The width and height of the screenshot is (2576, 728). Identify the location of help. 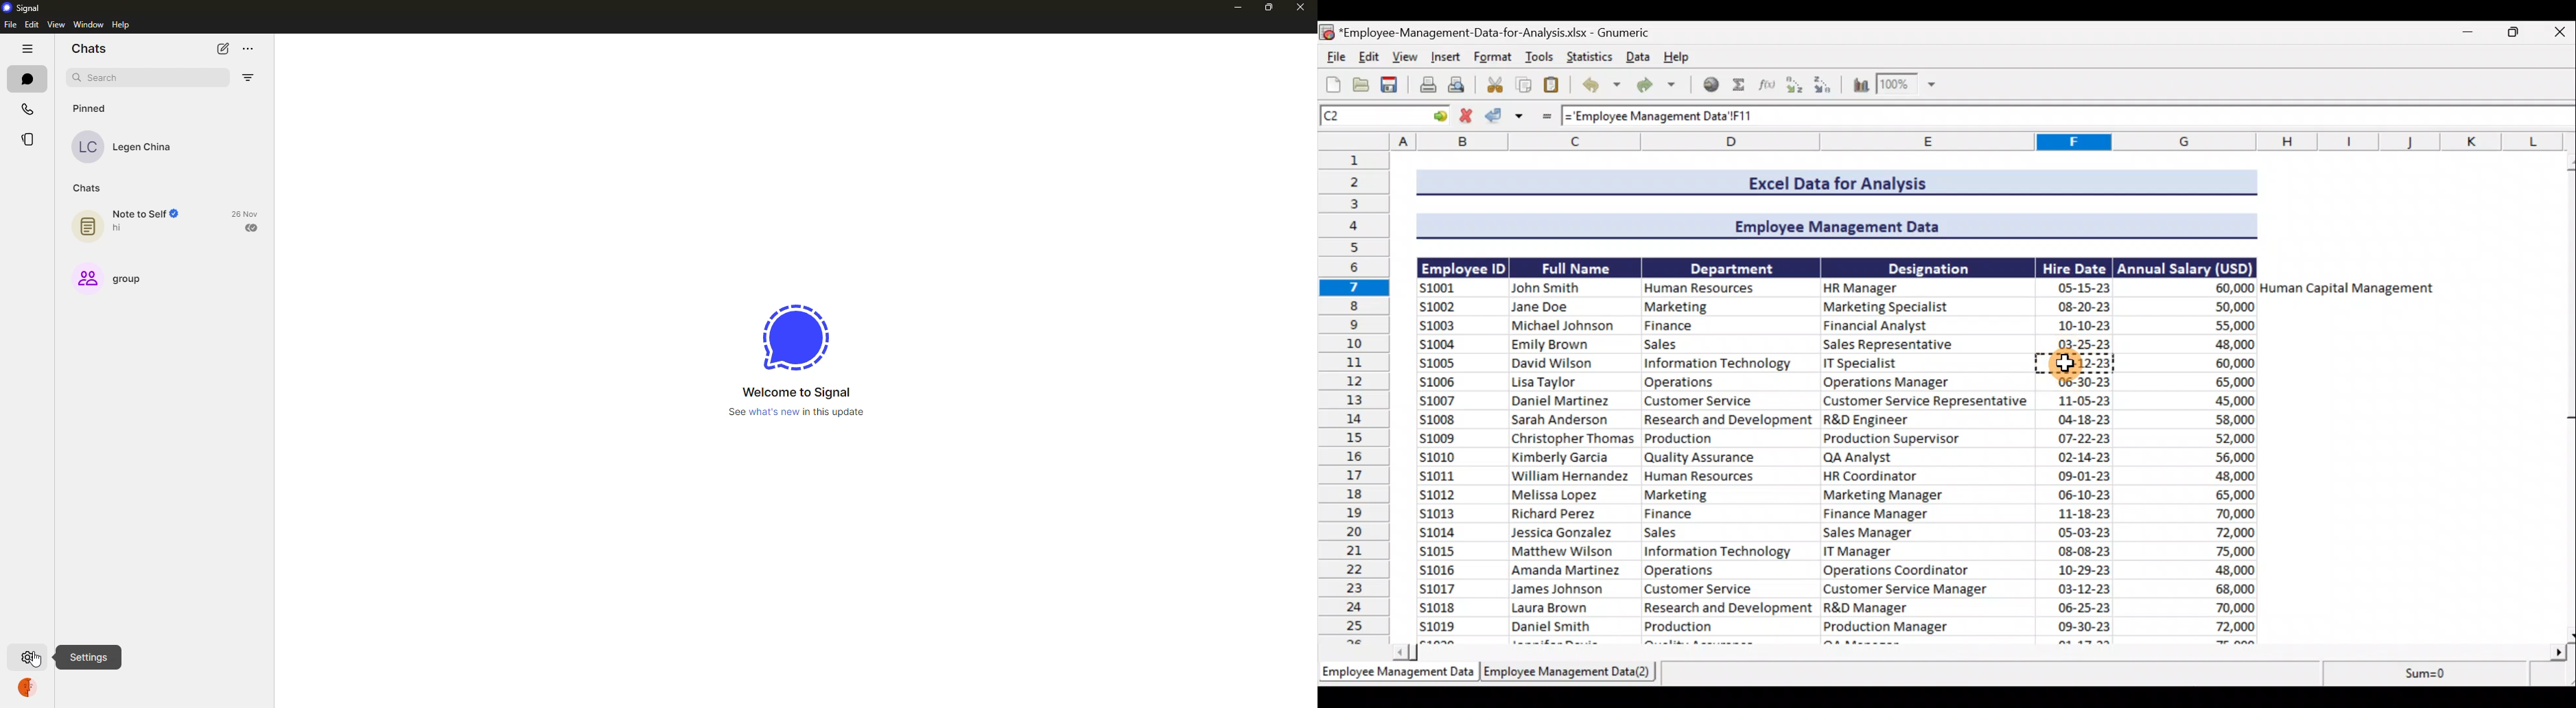
(120, 26).